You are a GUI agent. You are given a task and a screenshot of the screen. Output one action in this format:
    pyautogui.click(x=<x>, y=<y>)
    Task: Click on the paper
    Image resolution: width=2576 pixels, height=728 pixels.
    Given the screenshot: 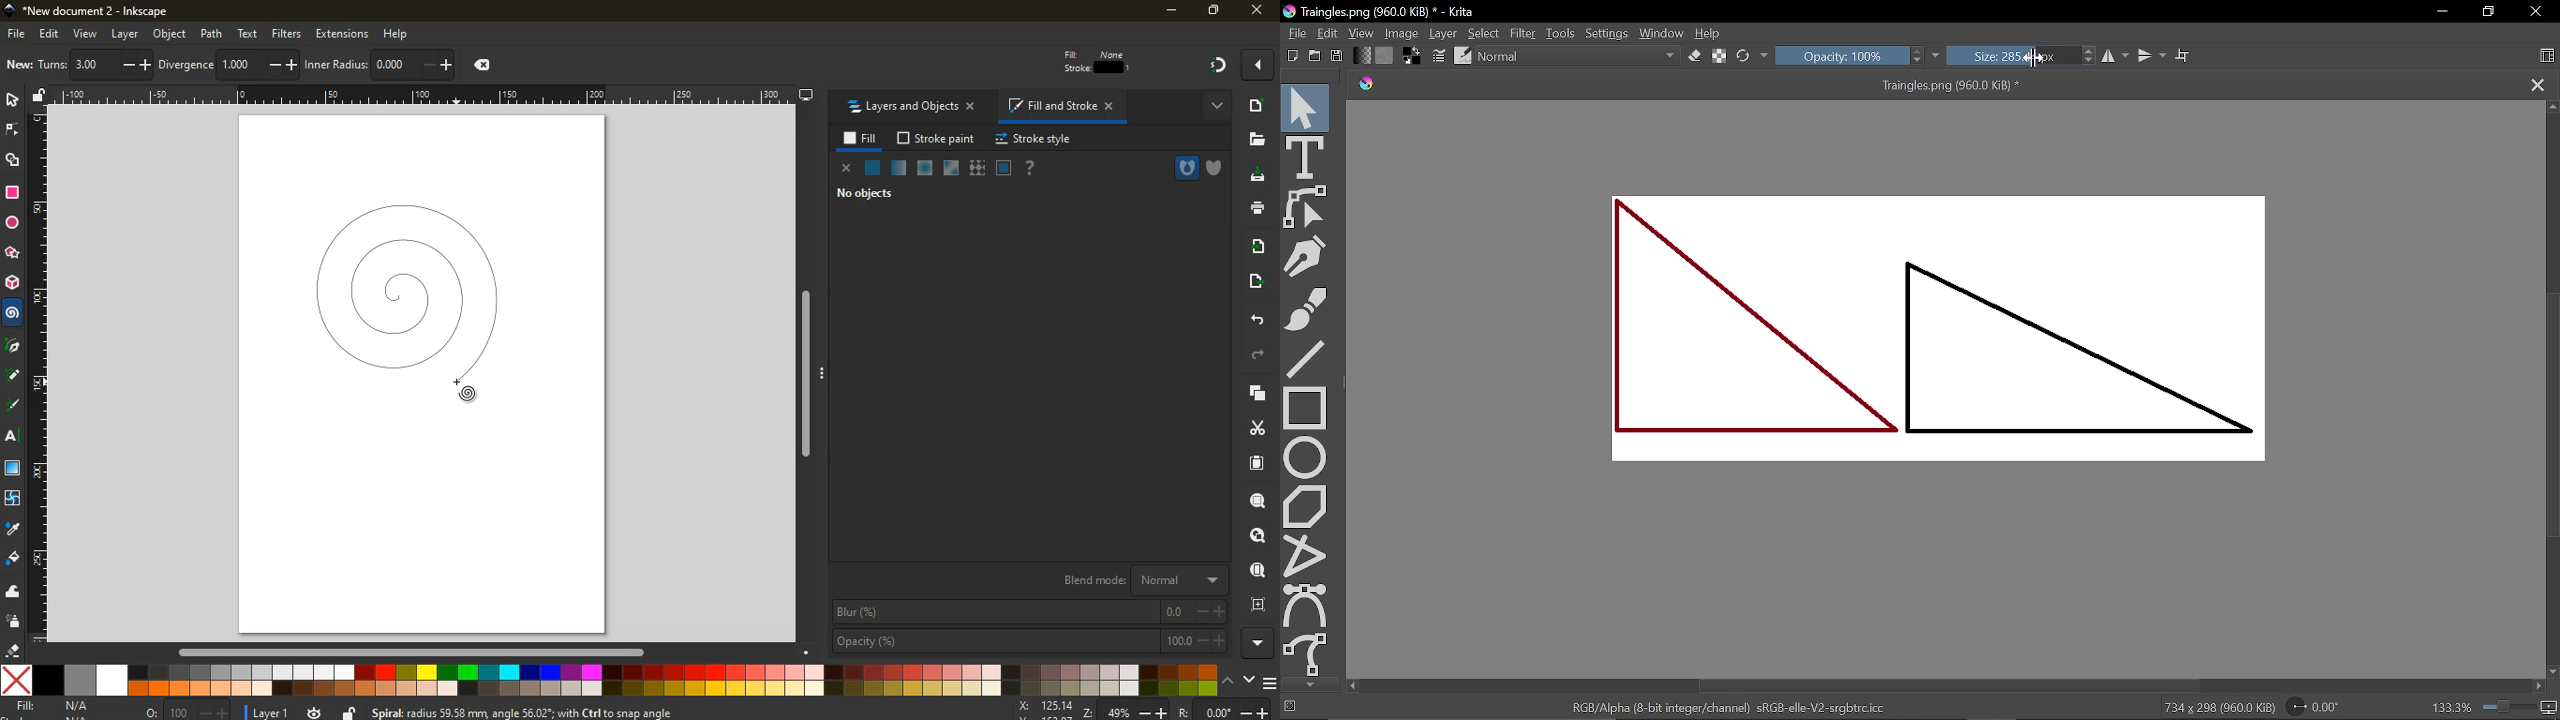 What is the action you would take?
    pyautogui.click(x=1258, y=464)
    